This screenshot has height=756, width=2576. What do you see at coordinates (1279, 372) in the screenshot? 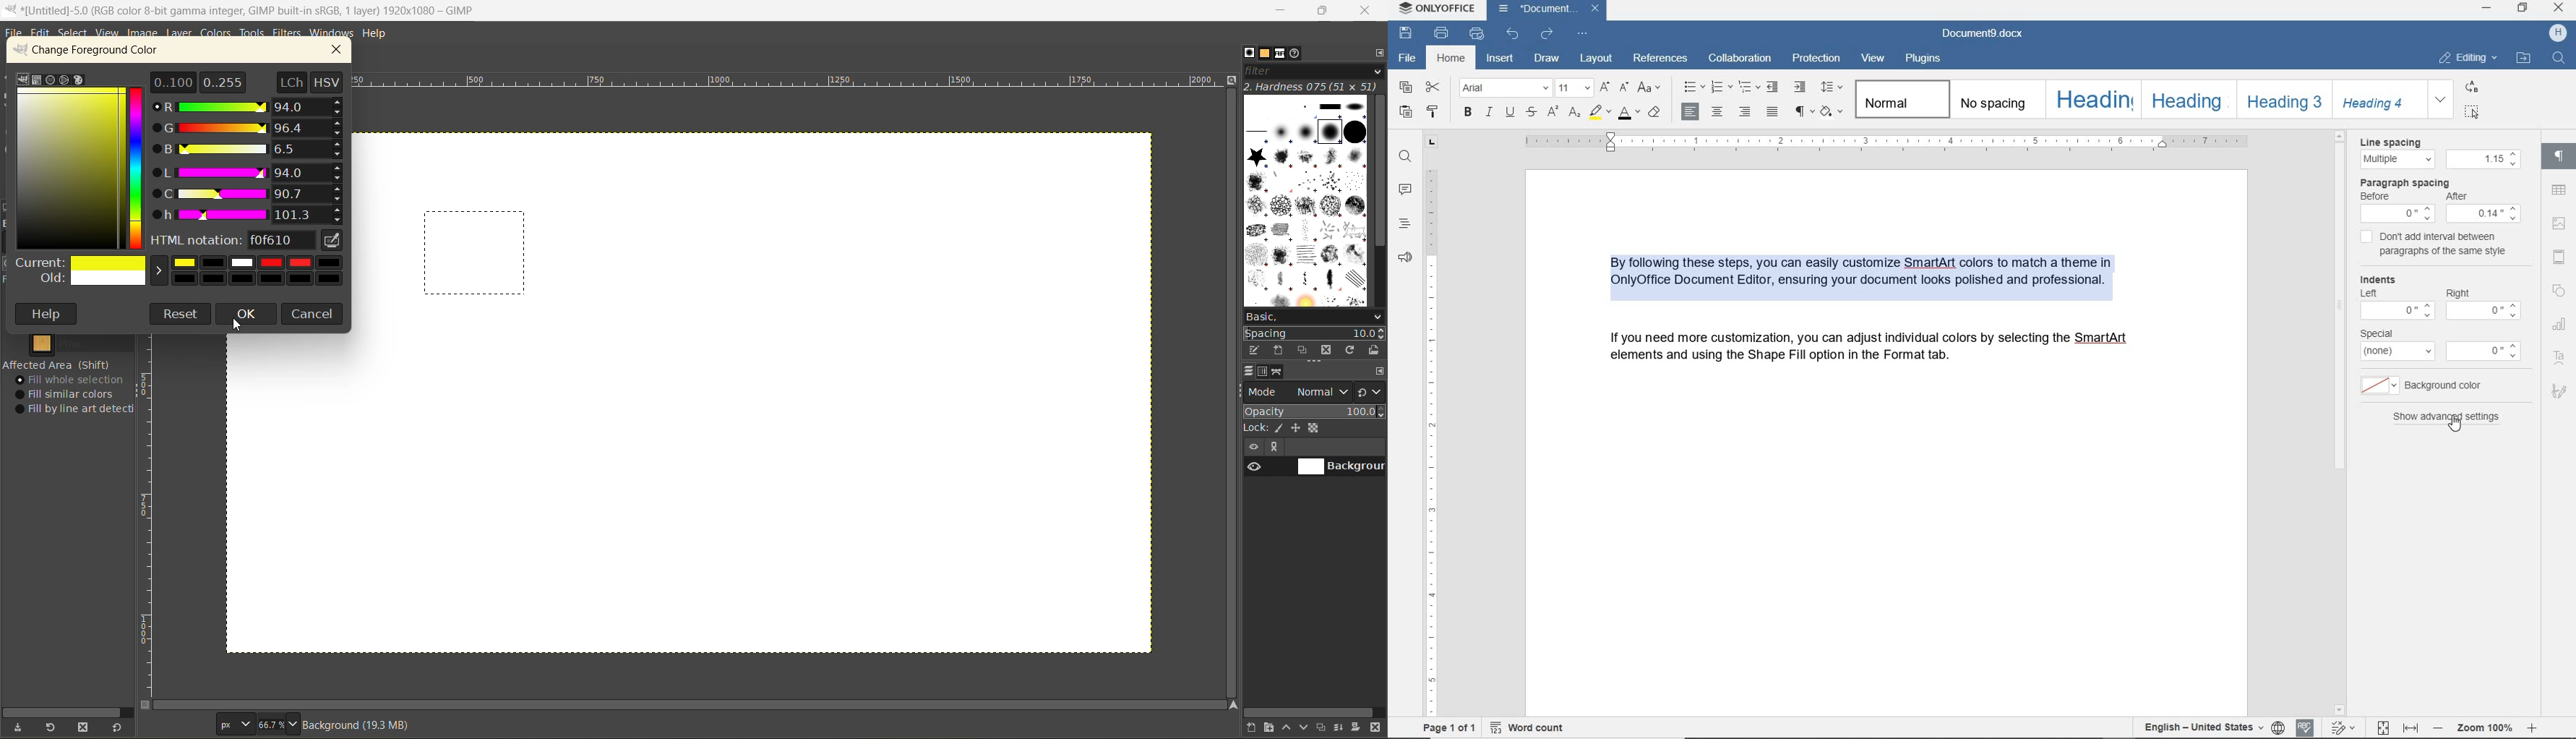
I see `paths` at bounding box center [1279, 372].